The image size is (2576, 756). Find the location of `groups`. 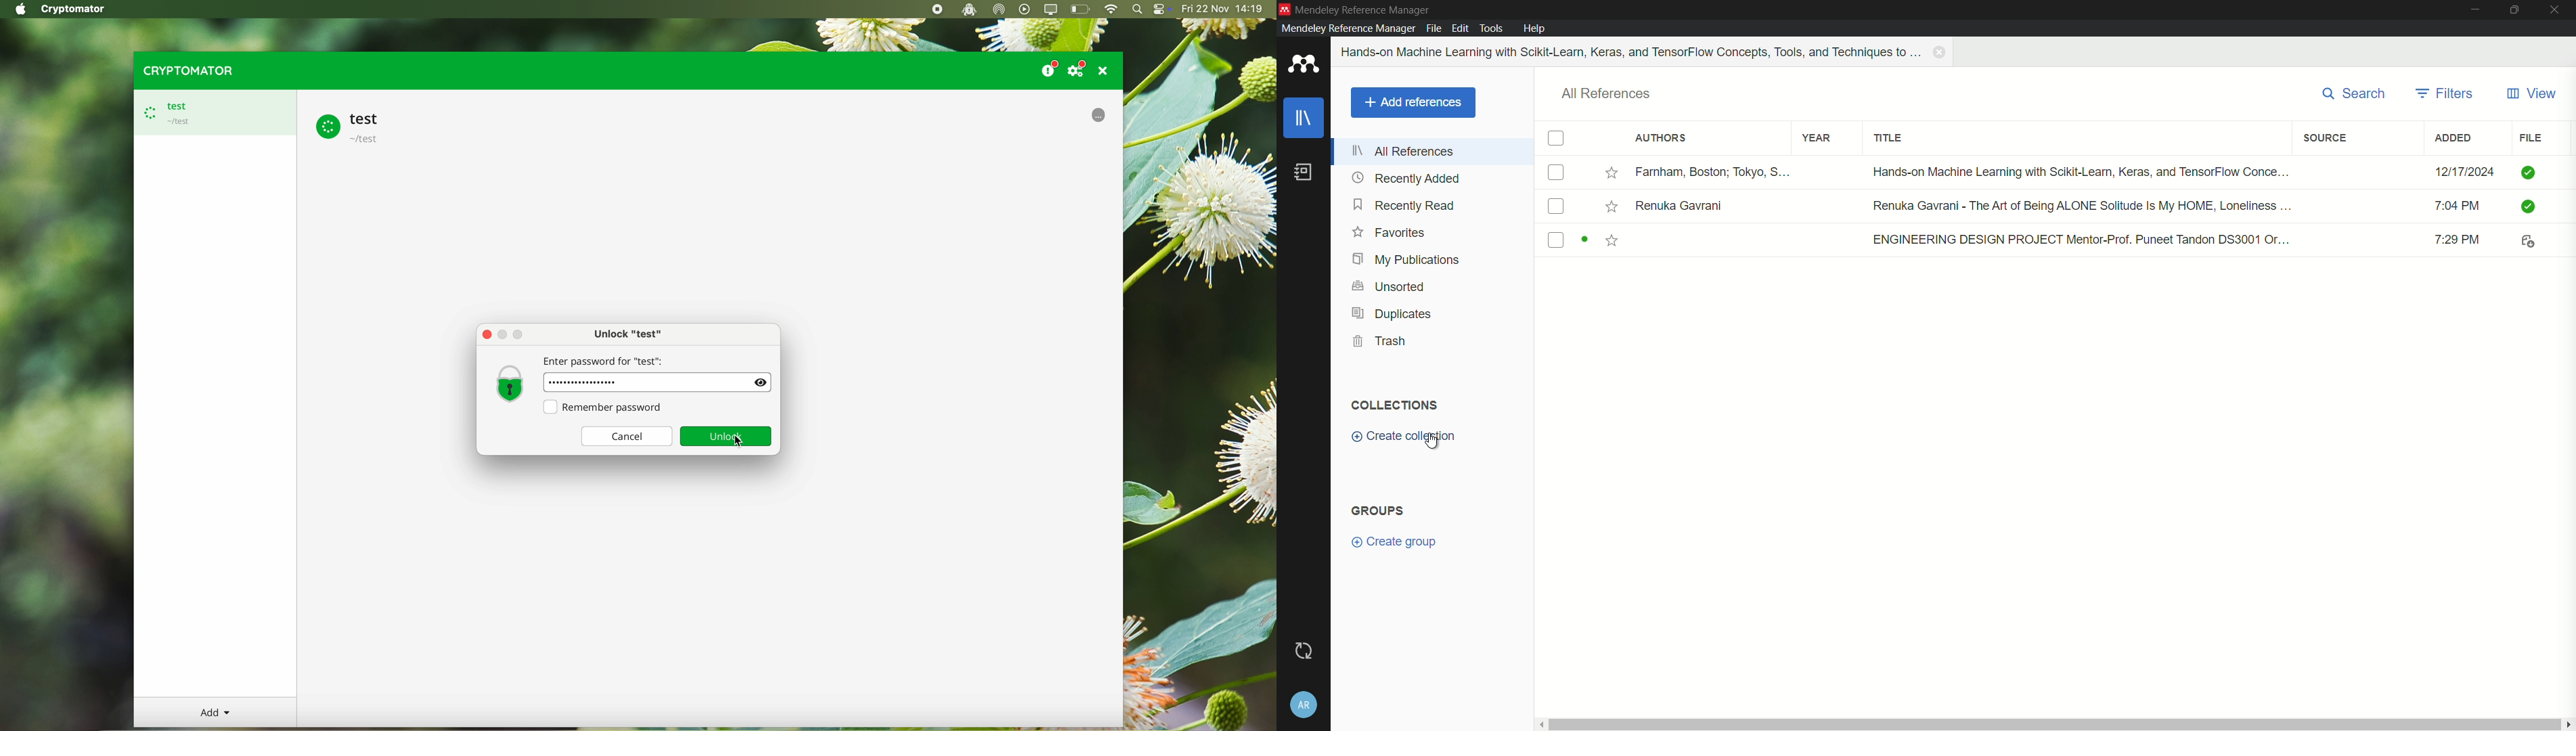

groups is located at coordinates (1379, 510).